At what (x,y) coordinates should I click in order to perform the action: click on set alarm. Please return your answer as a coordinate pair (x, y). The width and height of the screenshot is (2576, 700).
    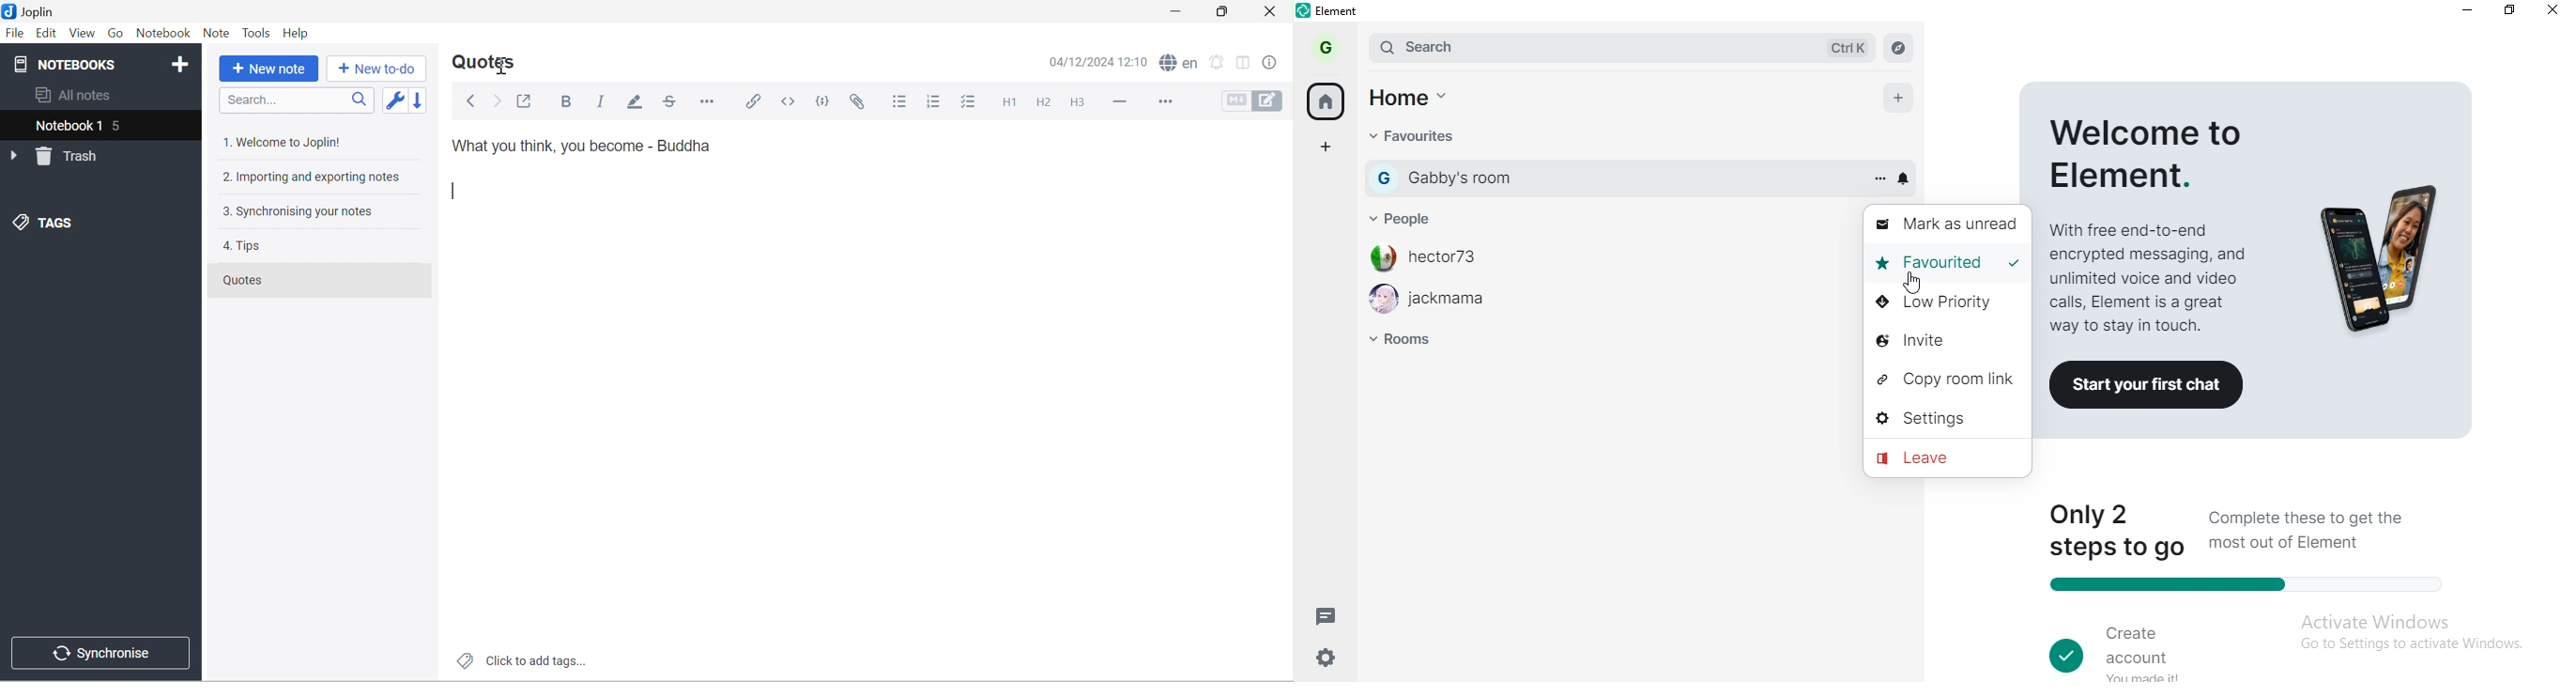
    Looking at the image, I should click on (1218, 61).